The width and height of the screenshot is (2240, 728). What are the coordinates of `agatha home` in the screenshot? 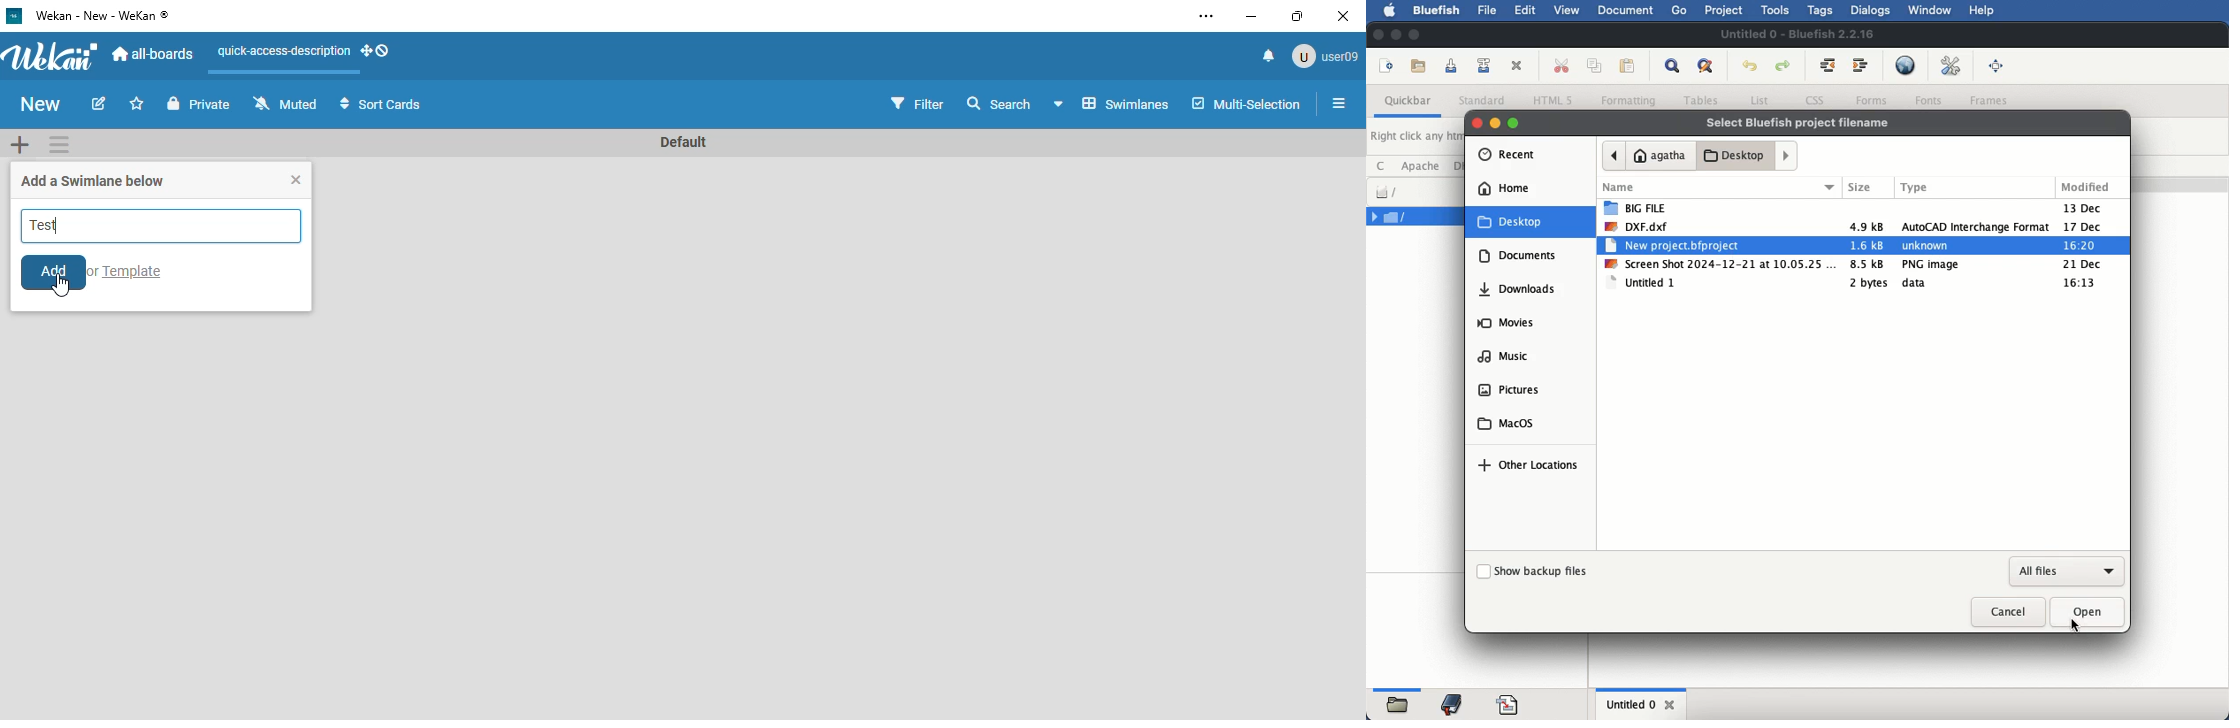 It's located at (1659, 157).